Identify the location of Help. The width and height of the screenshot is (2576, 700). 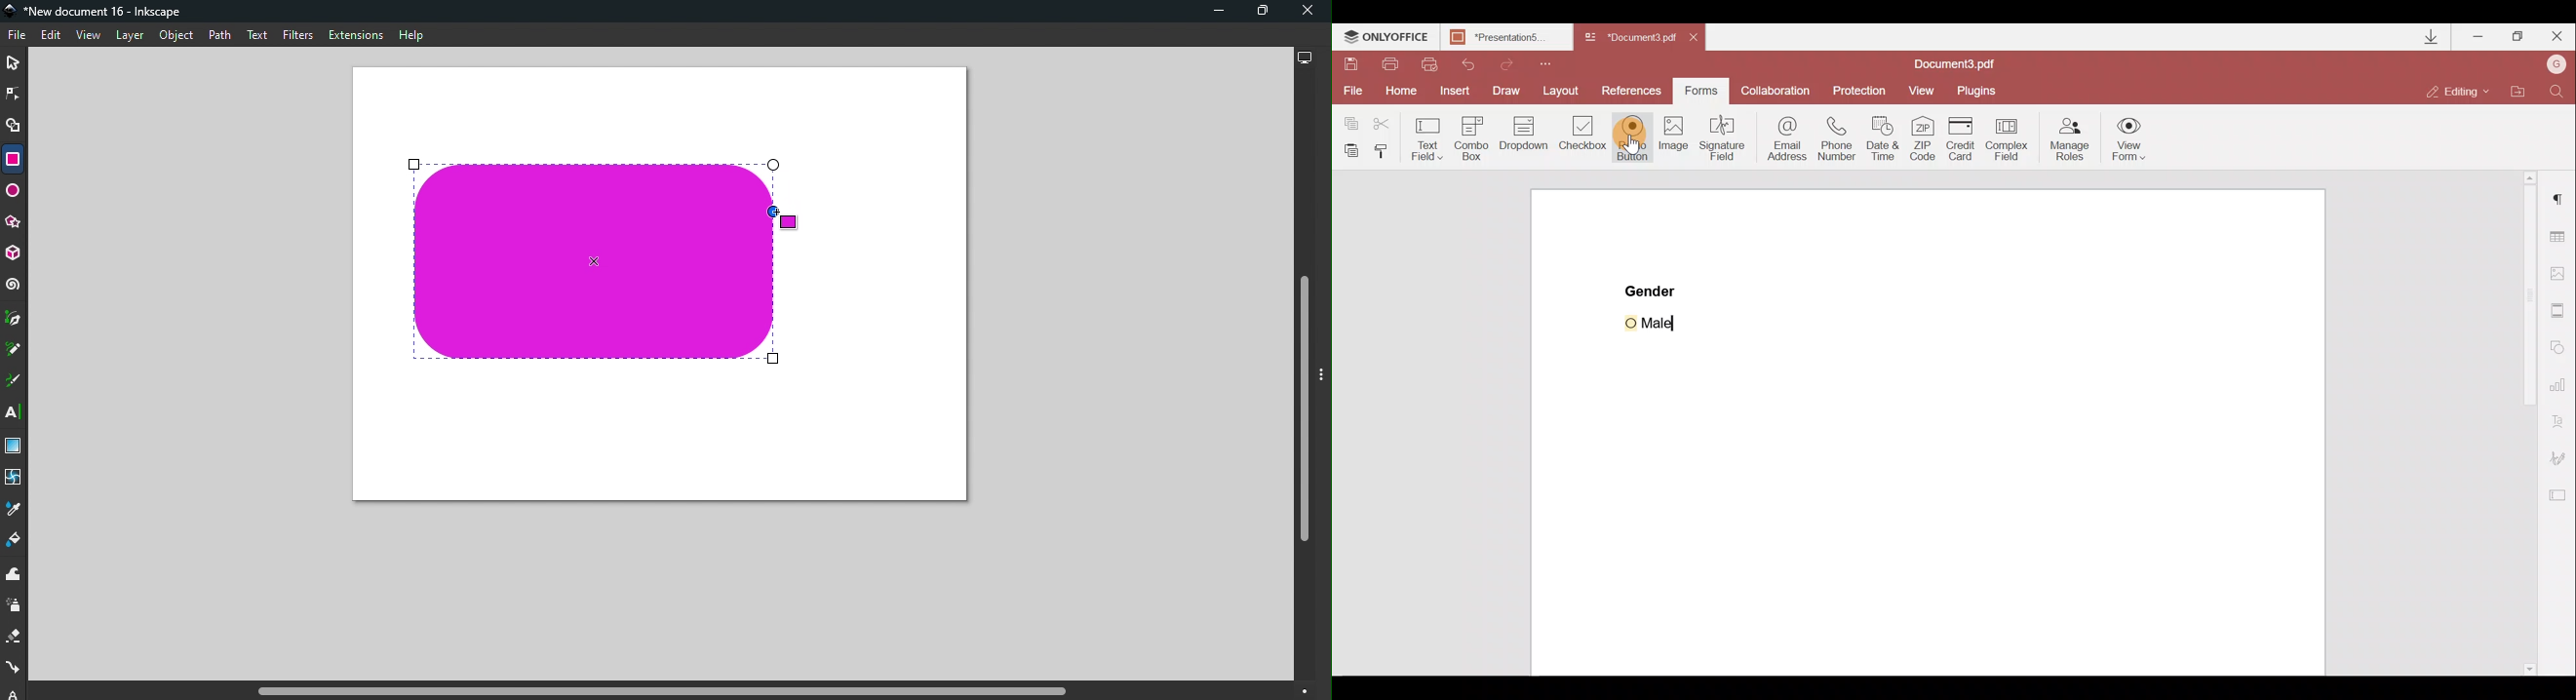
(411, 35).